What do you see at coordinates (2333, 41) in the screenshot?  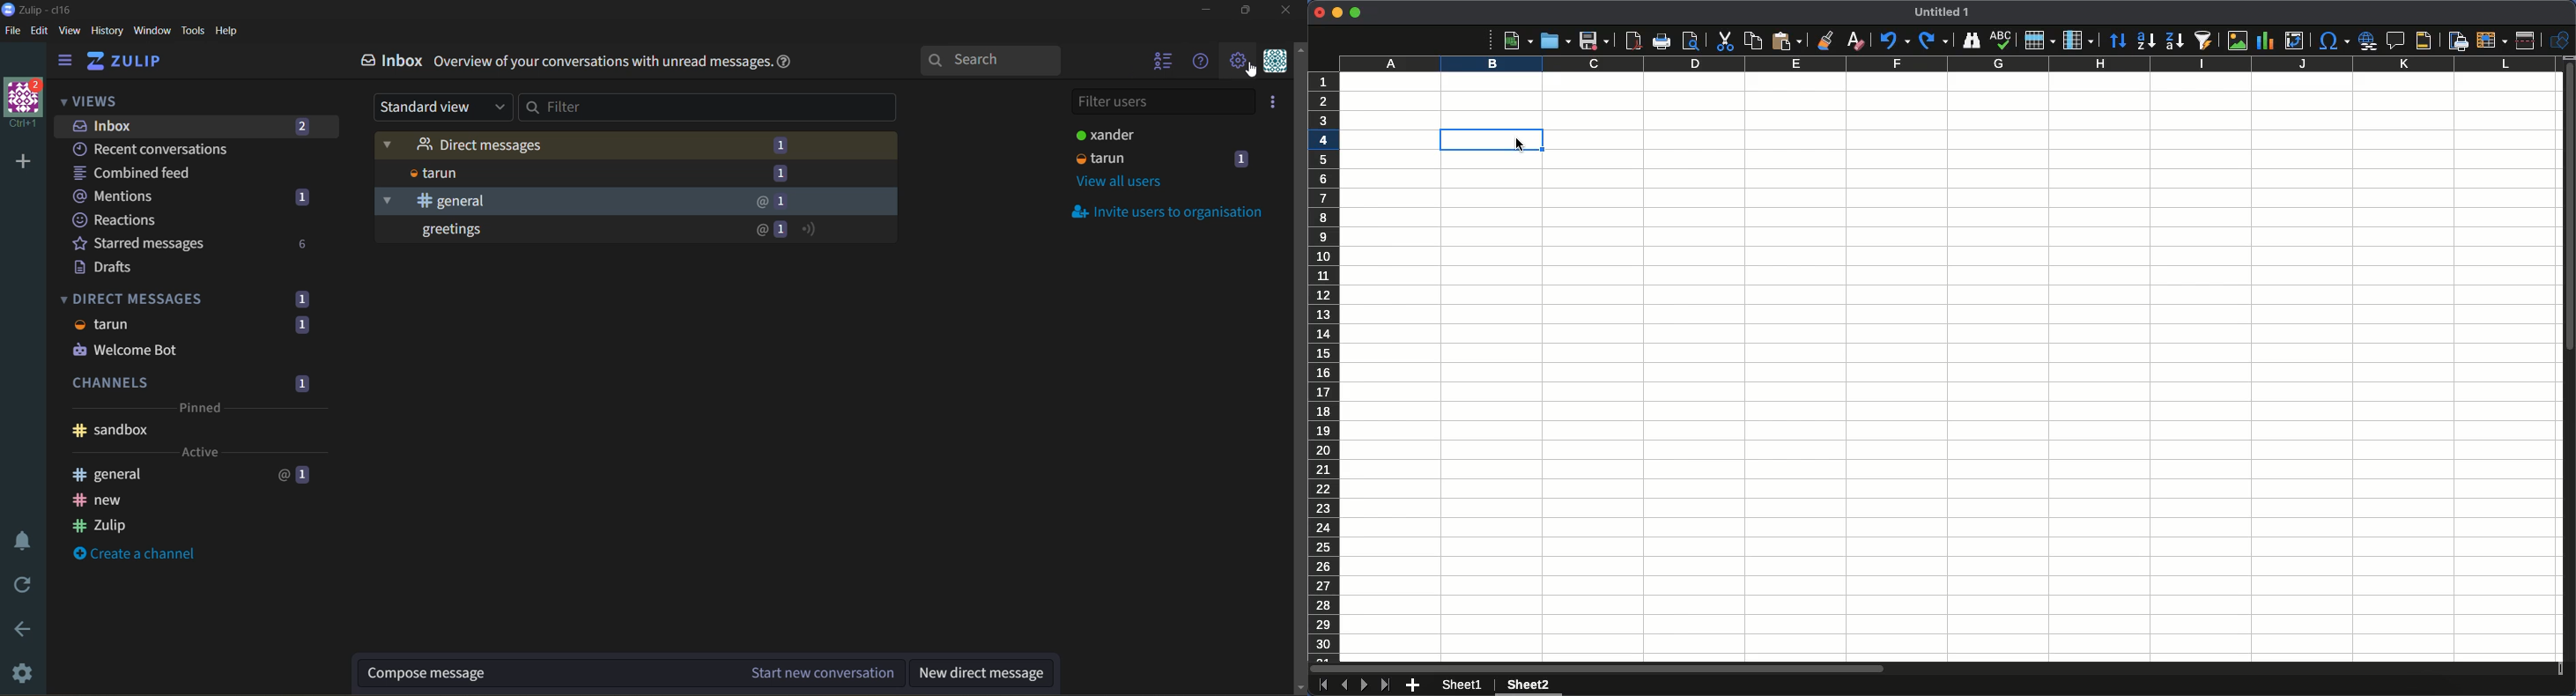 I see `Special characters` at bounding box center [2333, 41].